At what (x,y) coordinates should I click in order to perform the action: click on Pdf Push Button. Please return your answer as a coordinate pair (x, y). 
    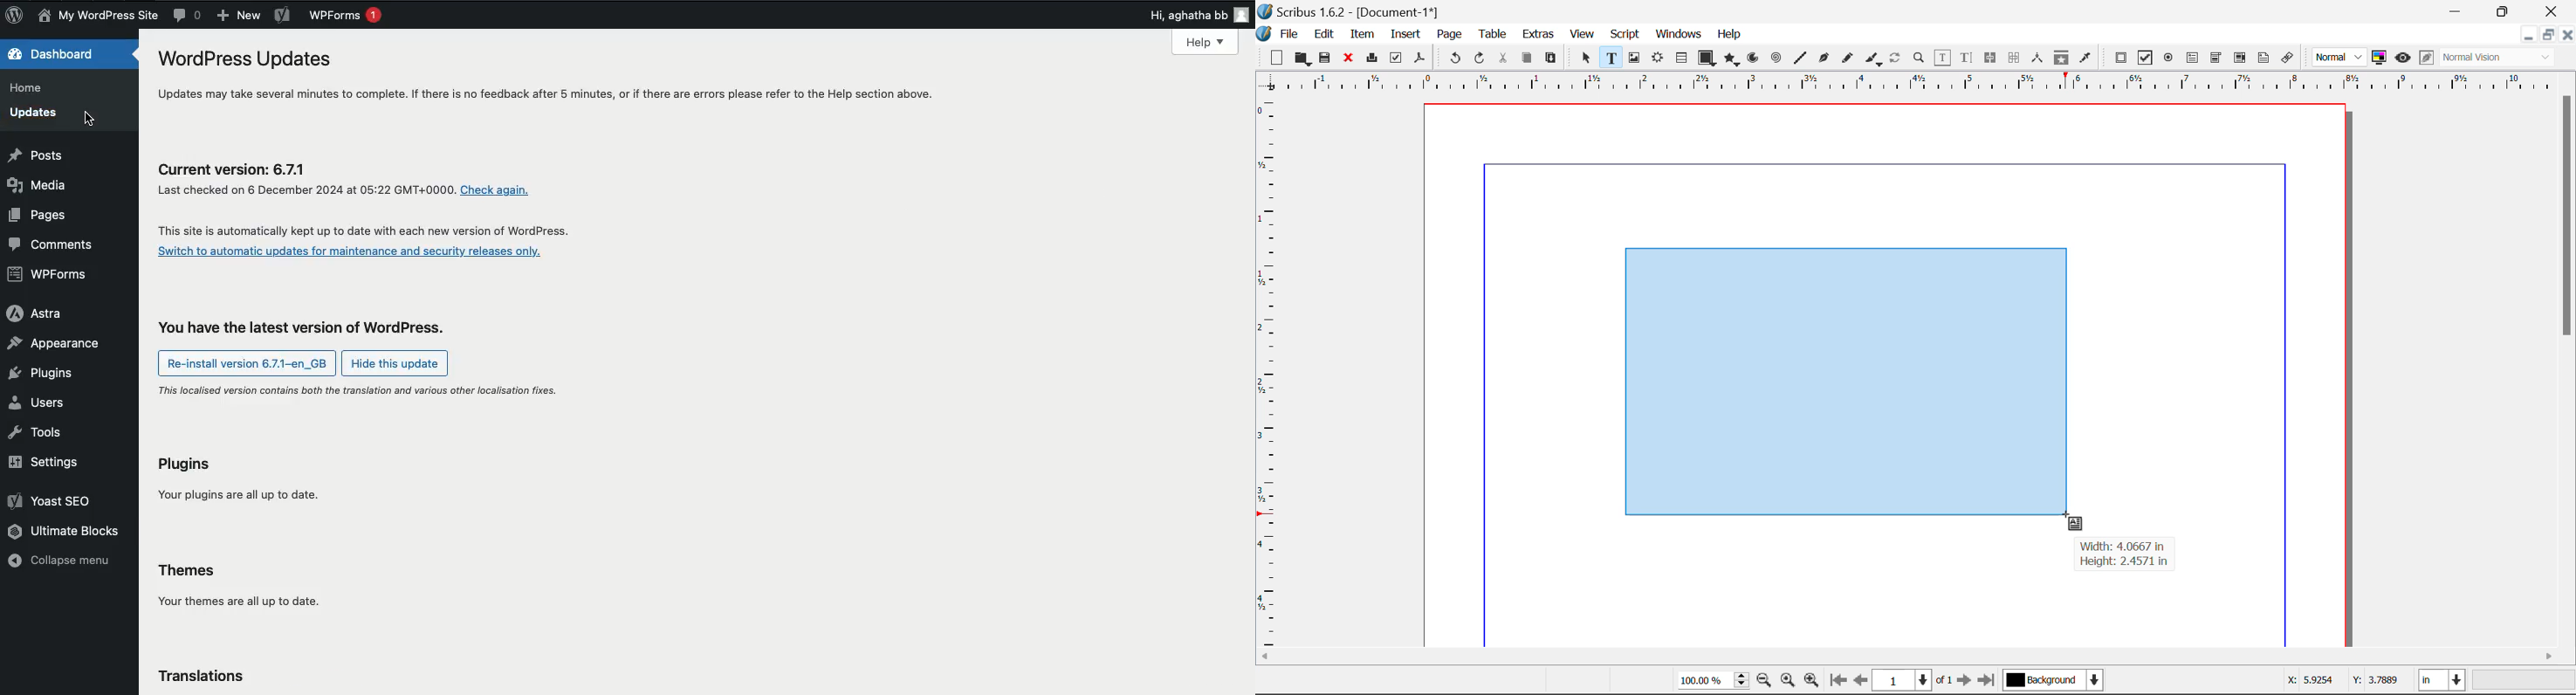
    Looking at the image, I should click on (2121, 57).